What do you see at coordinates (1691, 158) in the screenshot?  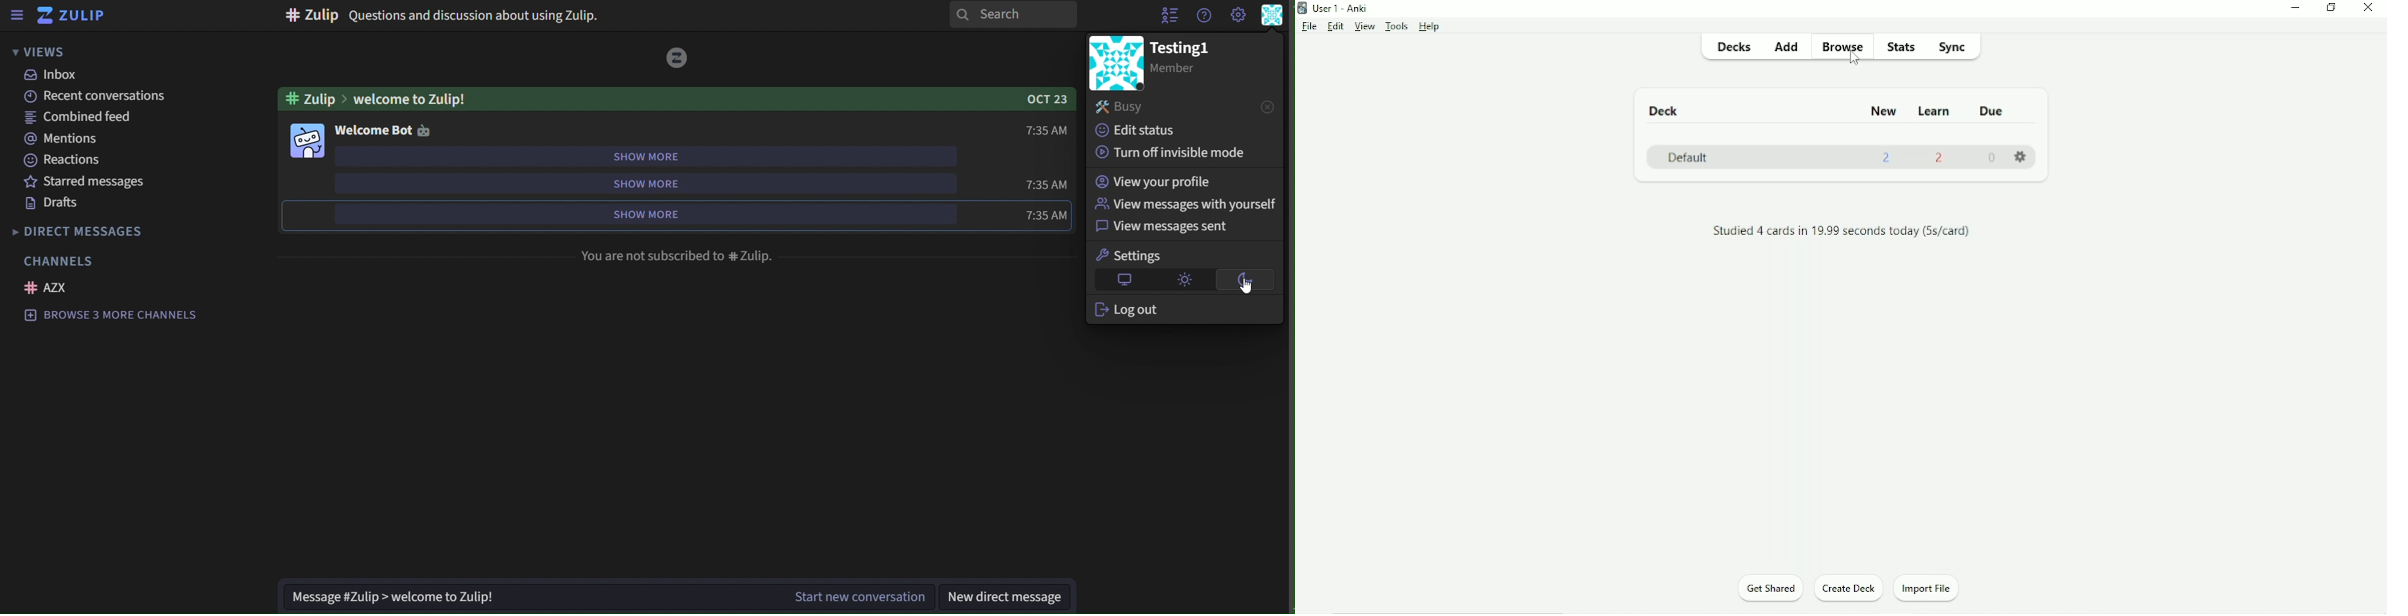 I see `Default` at bounding box center [1691, 158].